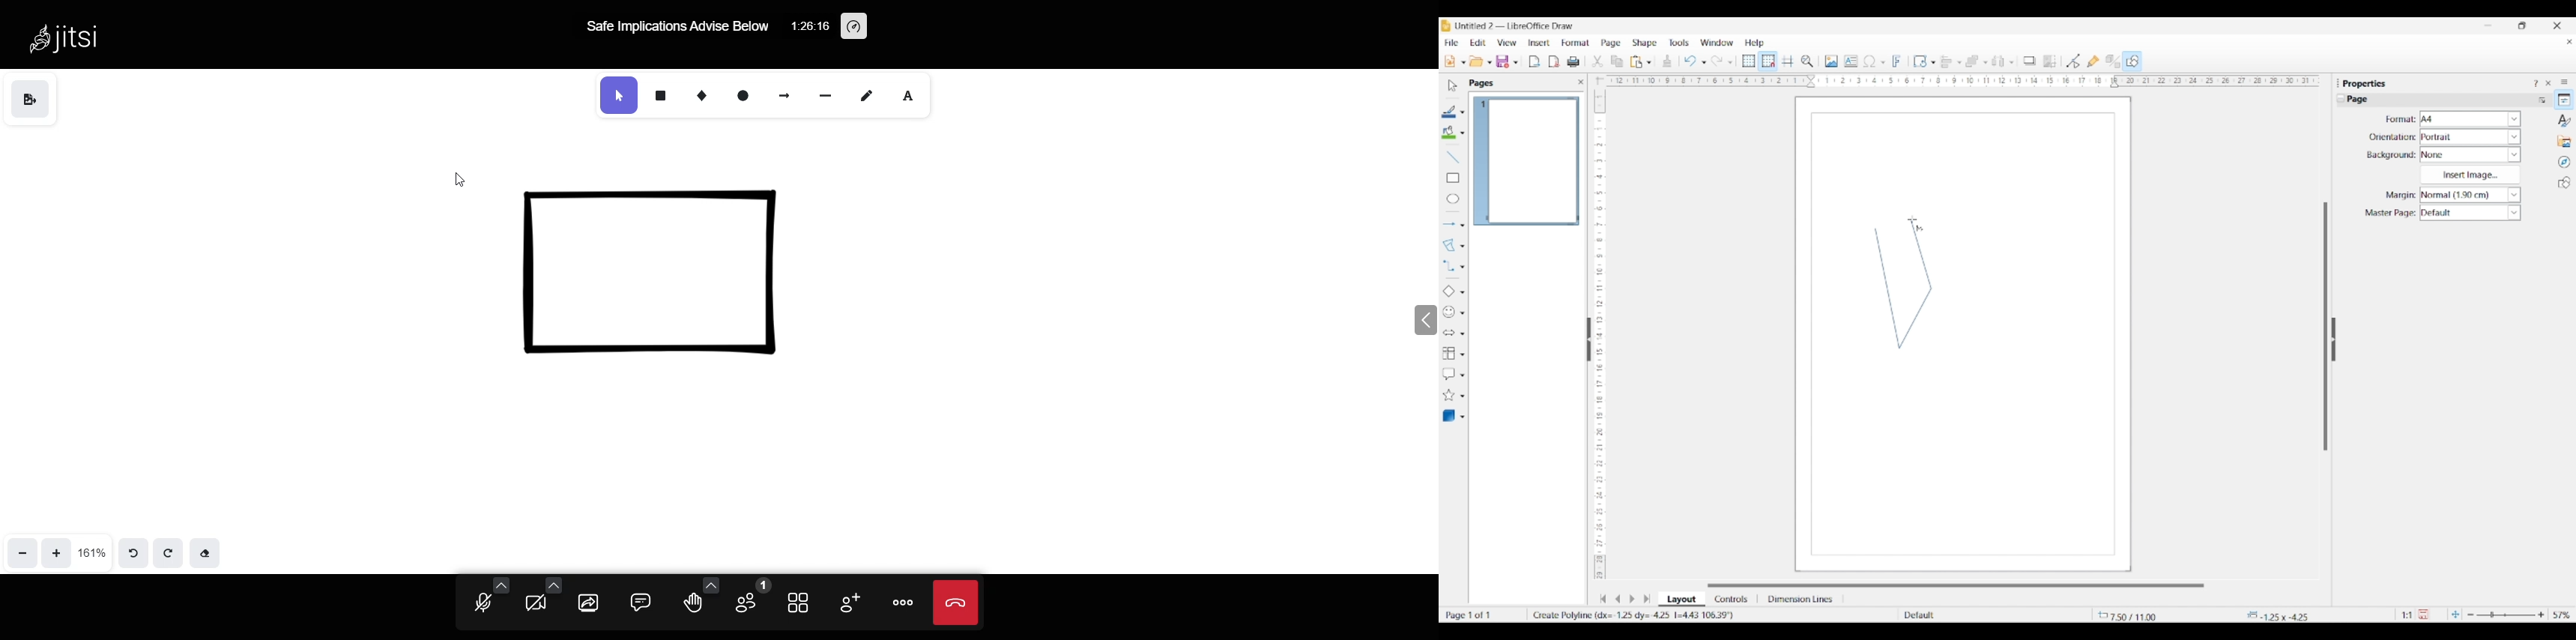 This screenshot has height=644, width=2576. What do you see at coordinates (1462, 354) in the screenshot?
I see `Flowchart options` at bounding box center [1462, 354].